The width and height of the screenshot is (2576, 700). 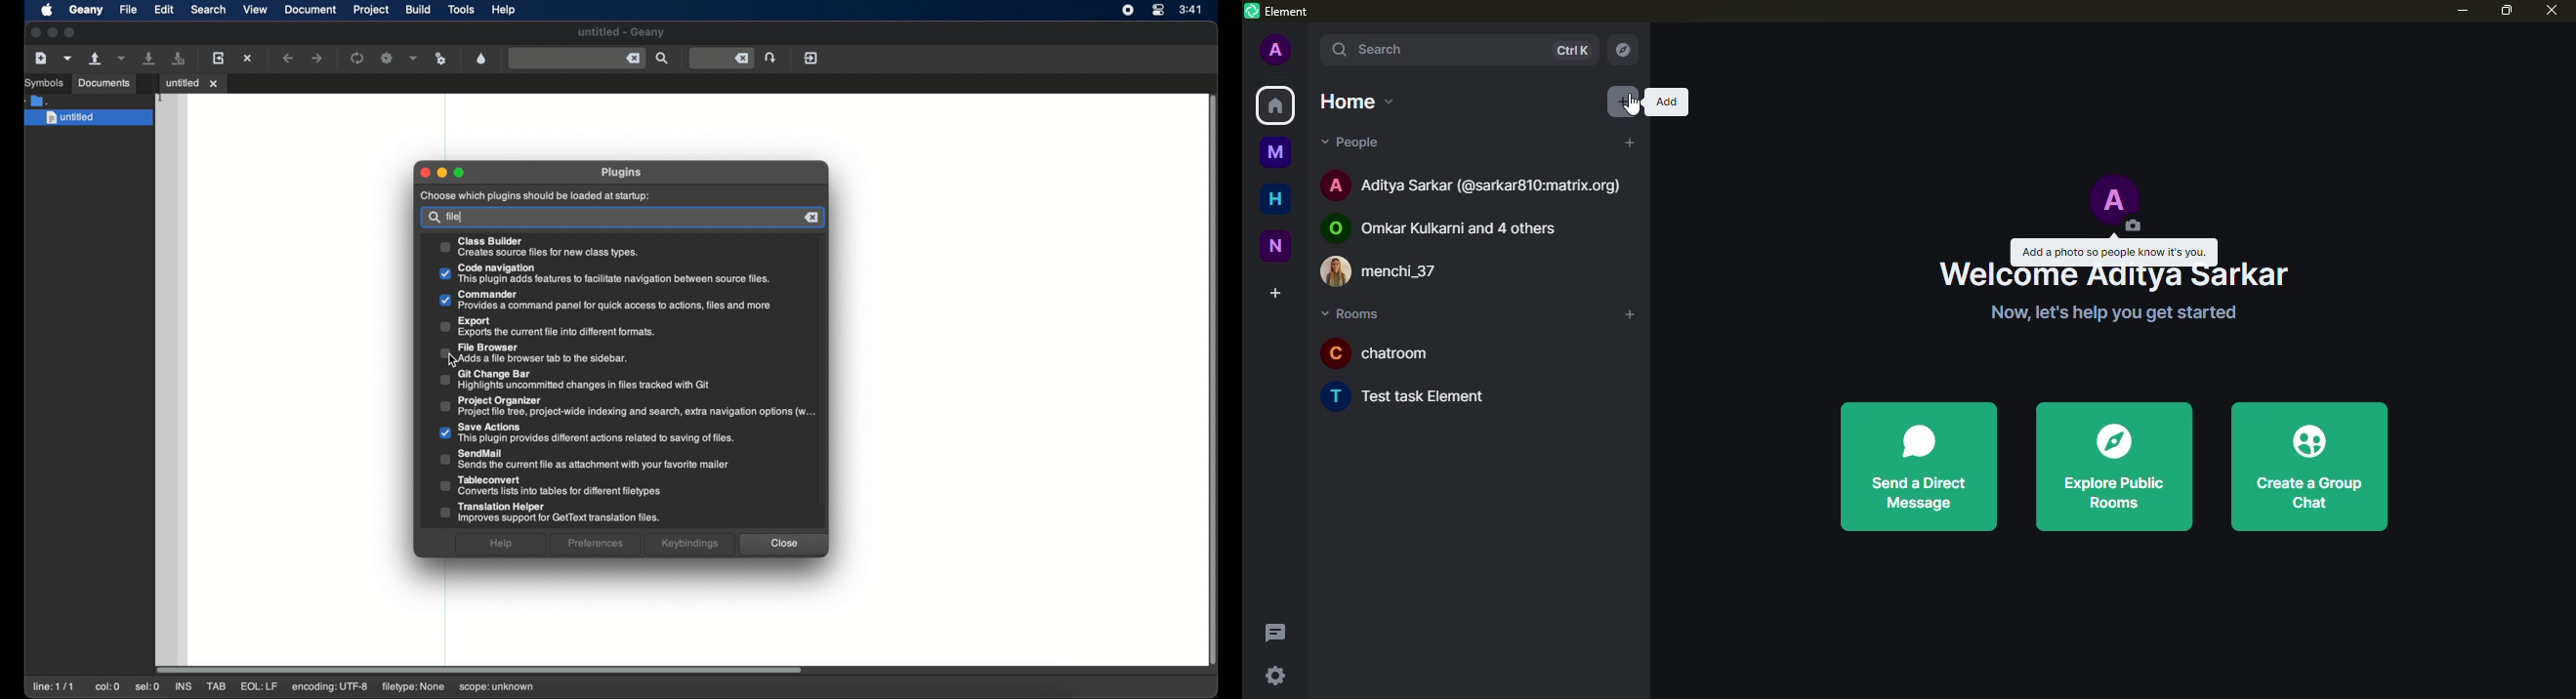 I want to click on open color chooser dialog, so click(x=482, y=59).